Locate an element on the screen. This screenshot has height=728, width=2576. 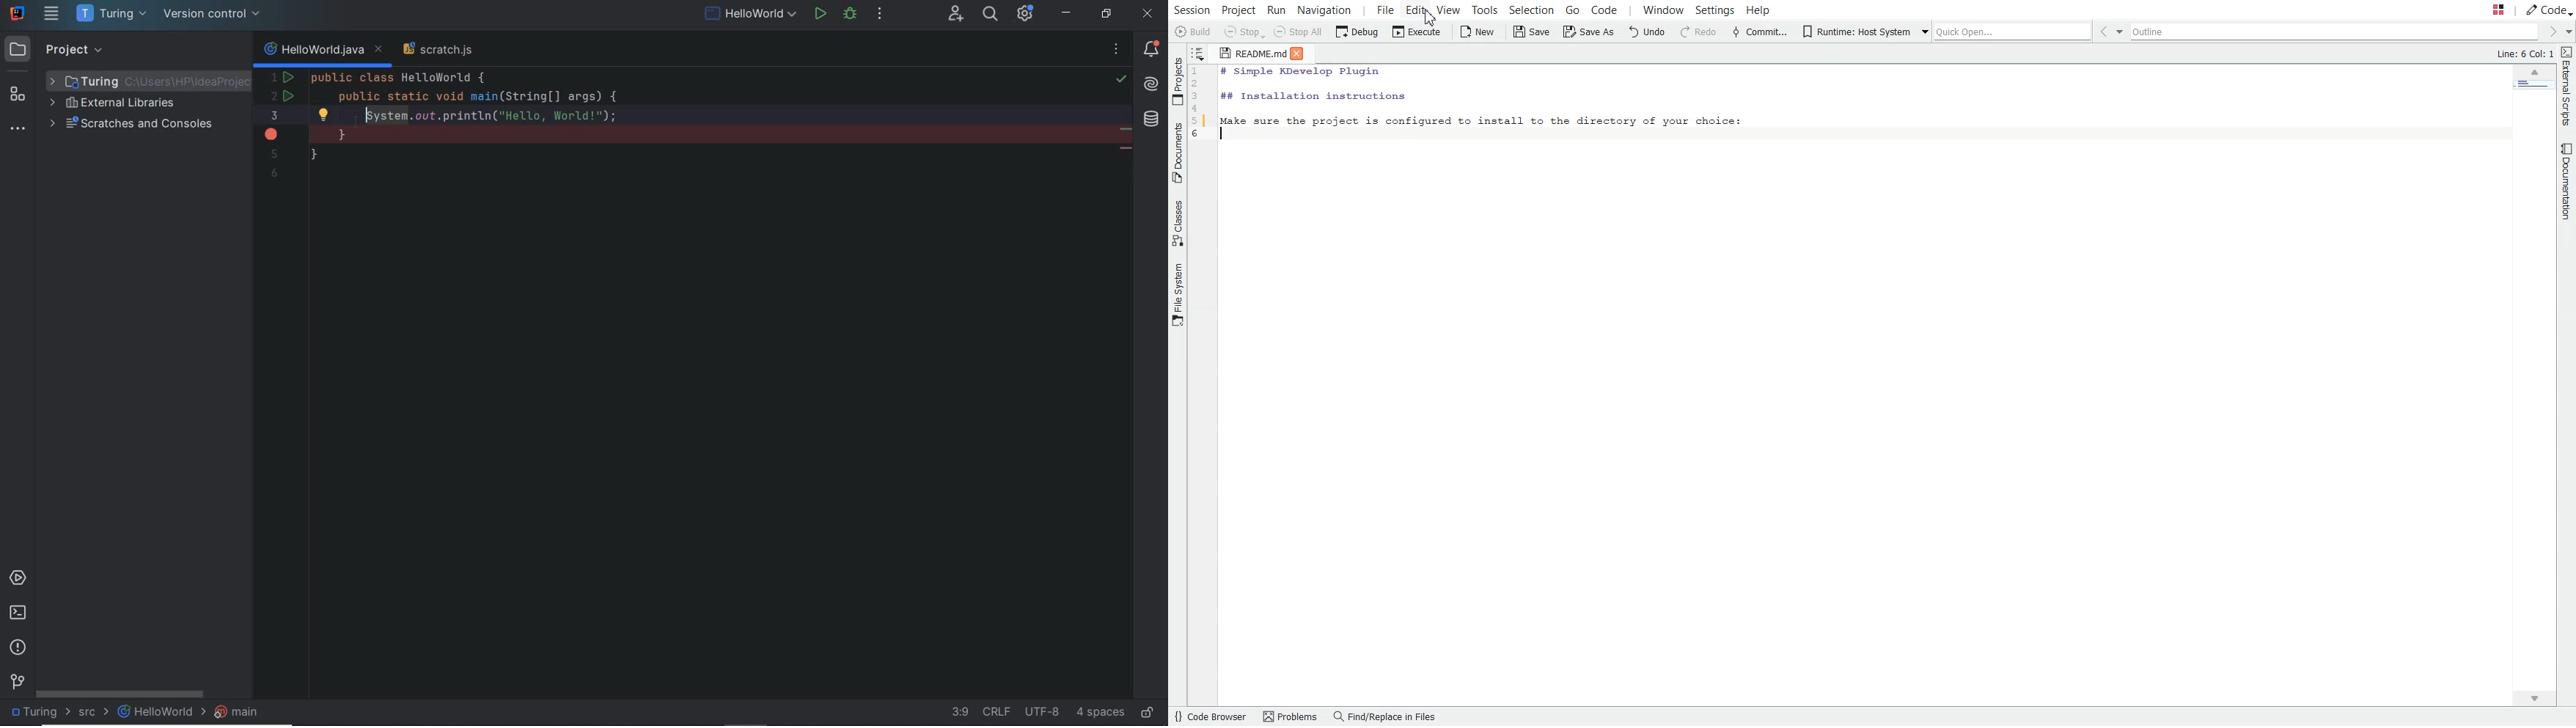
highlights problems: no problem is located at coordinates (1122, 80).